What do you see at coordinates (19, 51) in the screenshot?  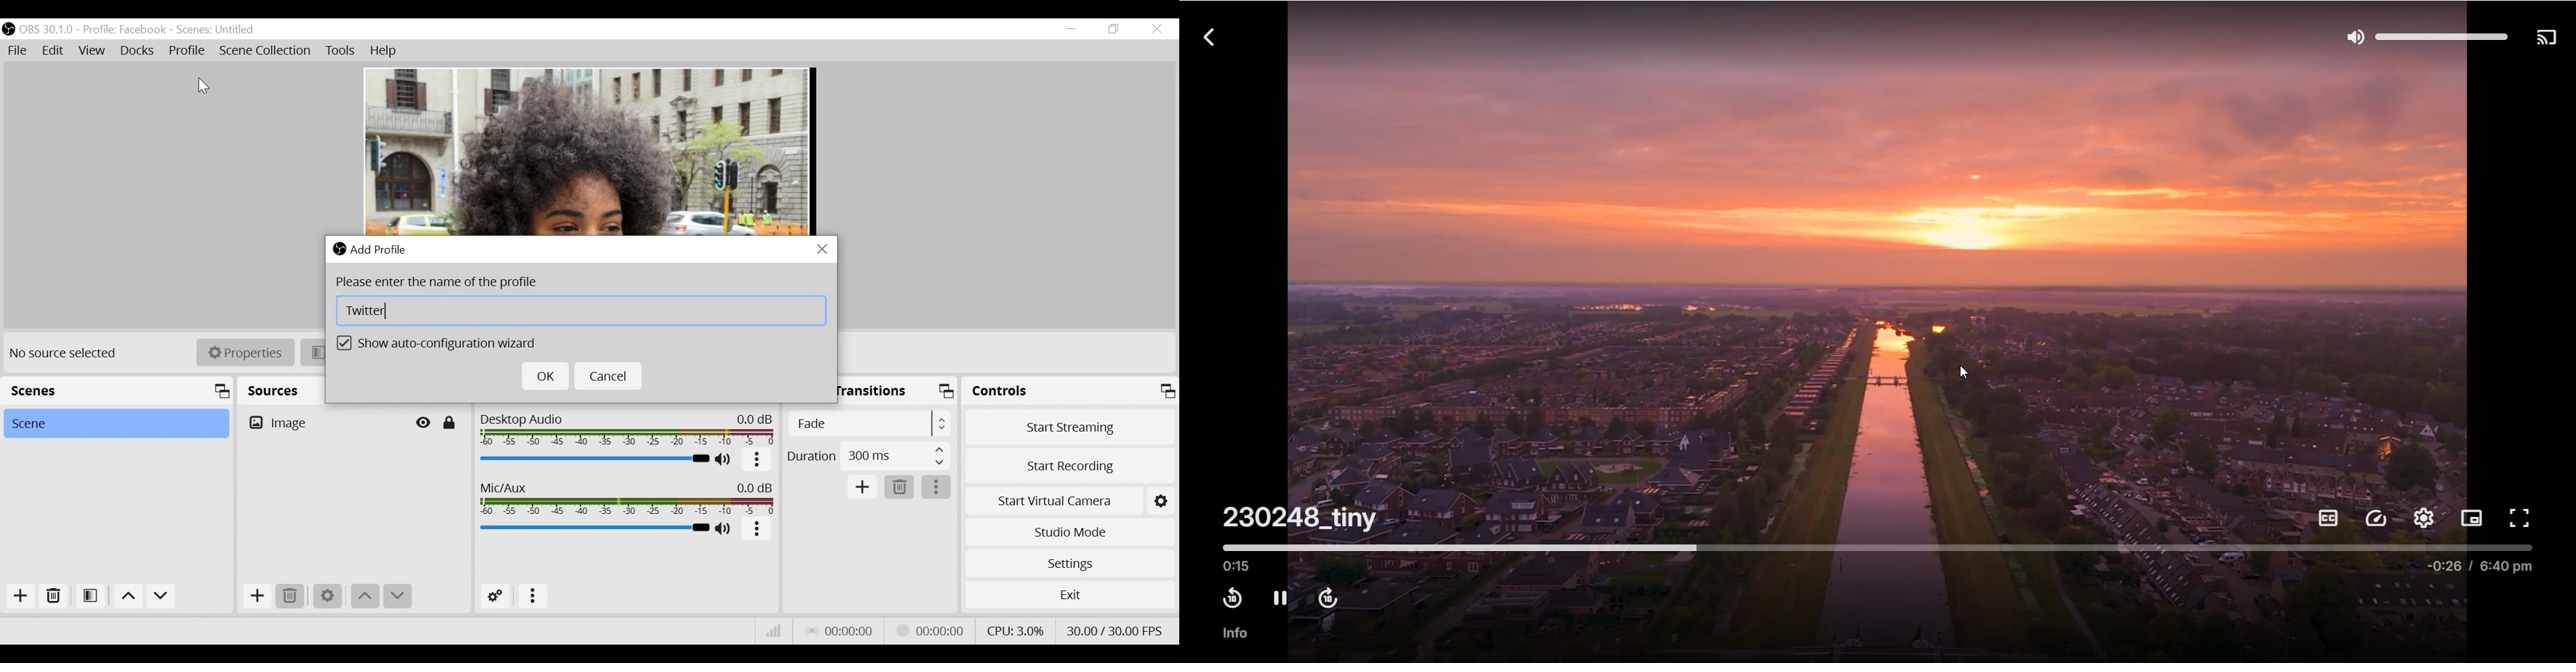 I see `File` at bounding box center [19, 51].